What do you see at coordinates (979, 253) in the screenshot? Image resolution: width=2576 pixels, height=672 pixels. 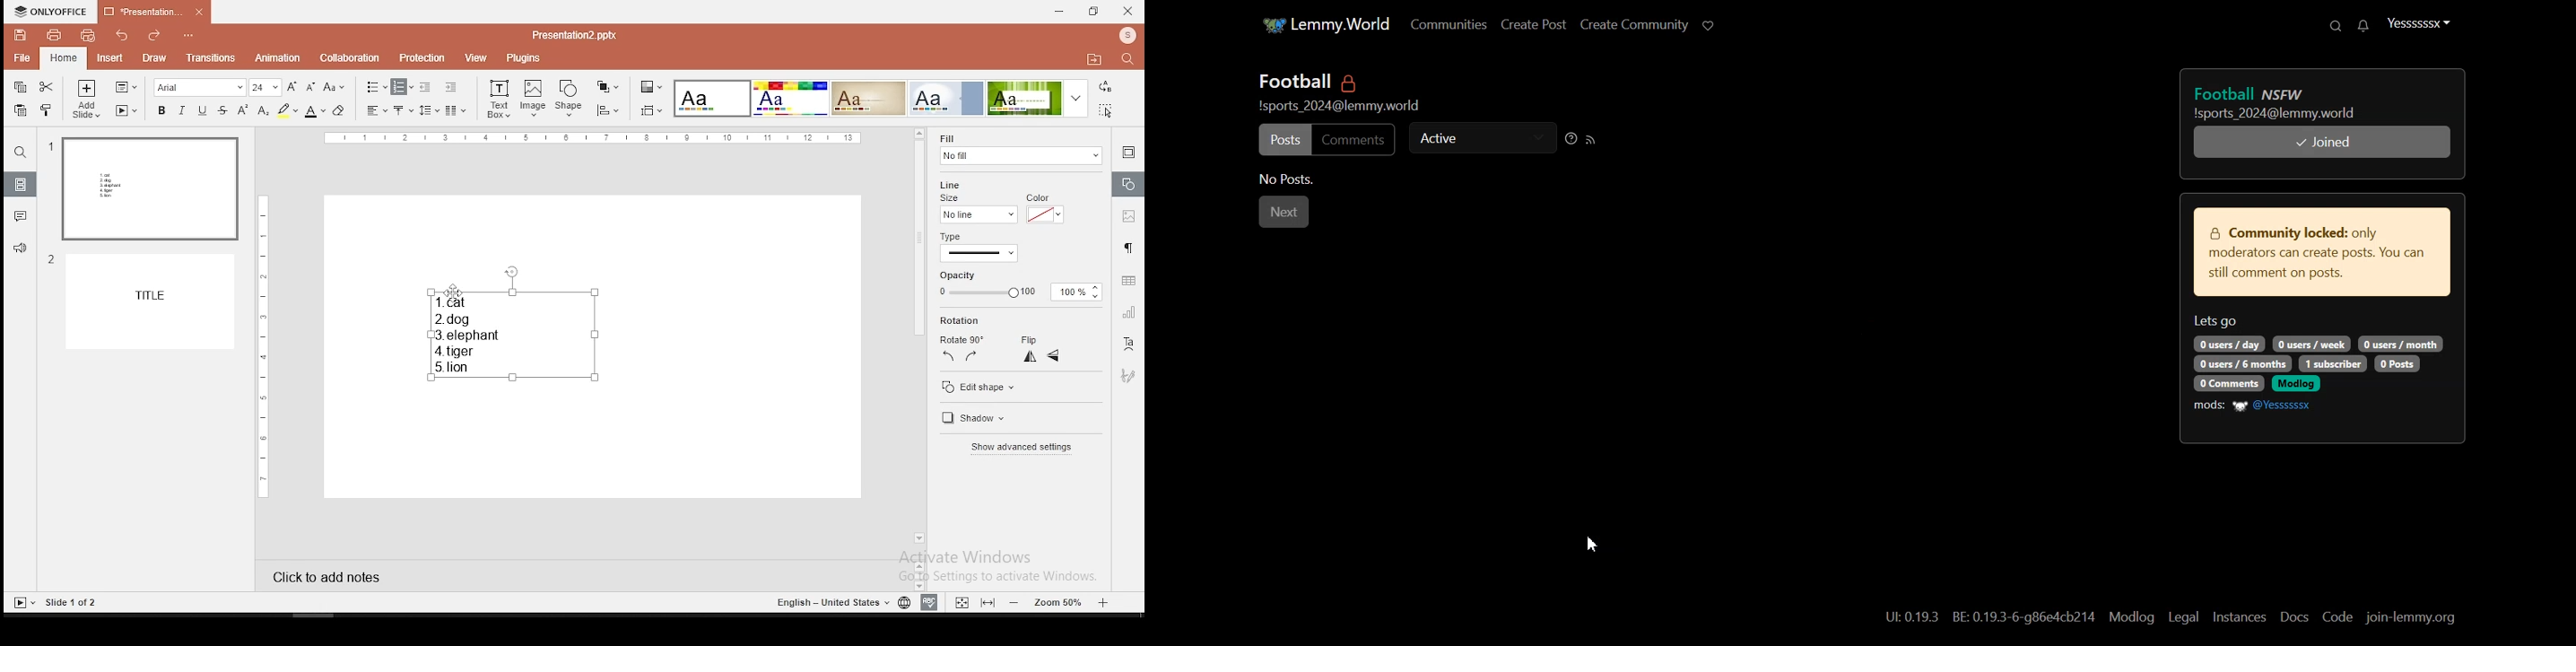 I see `line type` at bounding box center [979, 253].